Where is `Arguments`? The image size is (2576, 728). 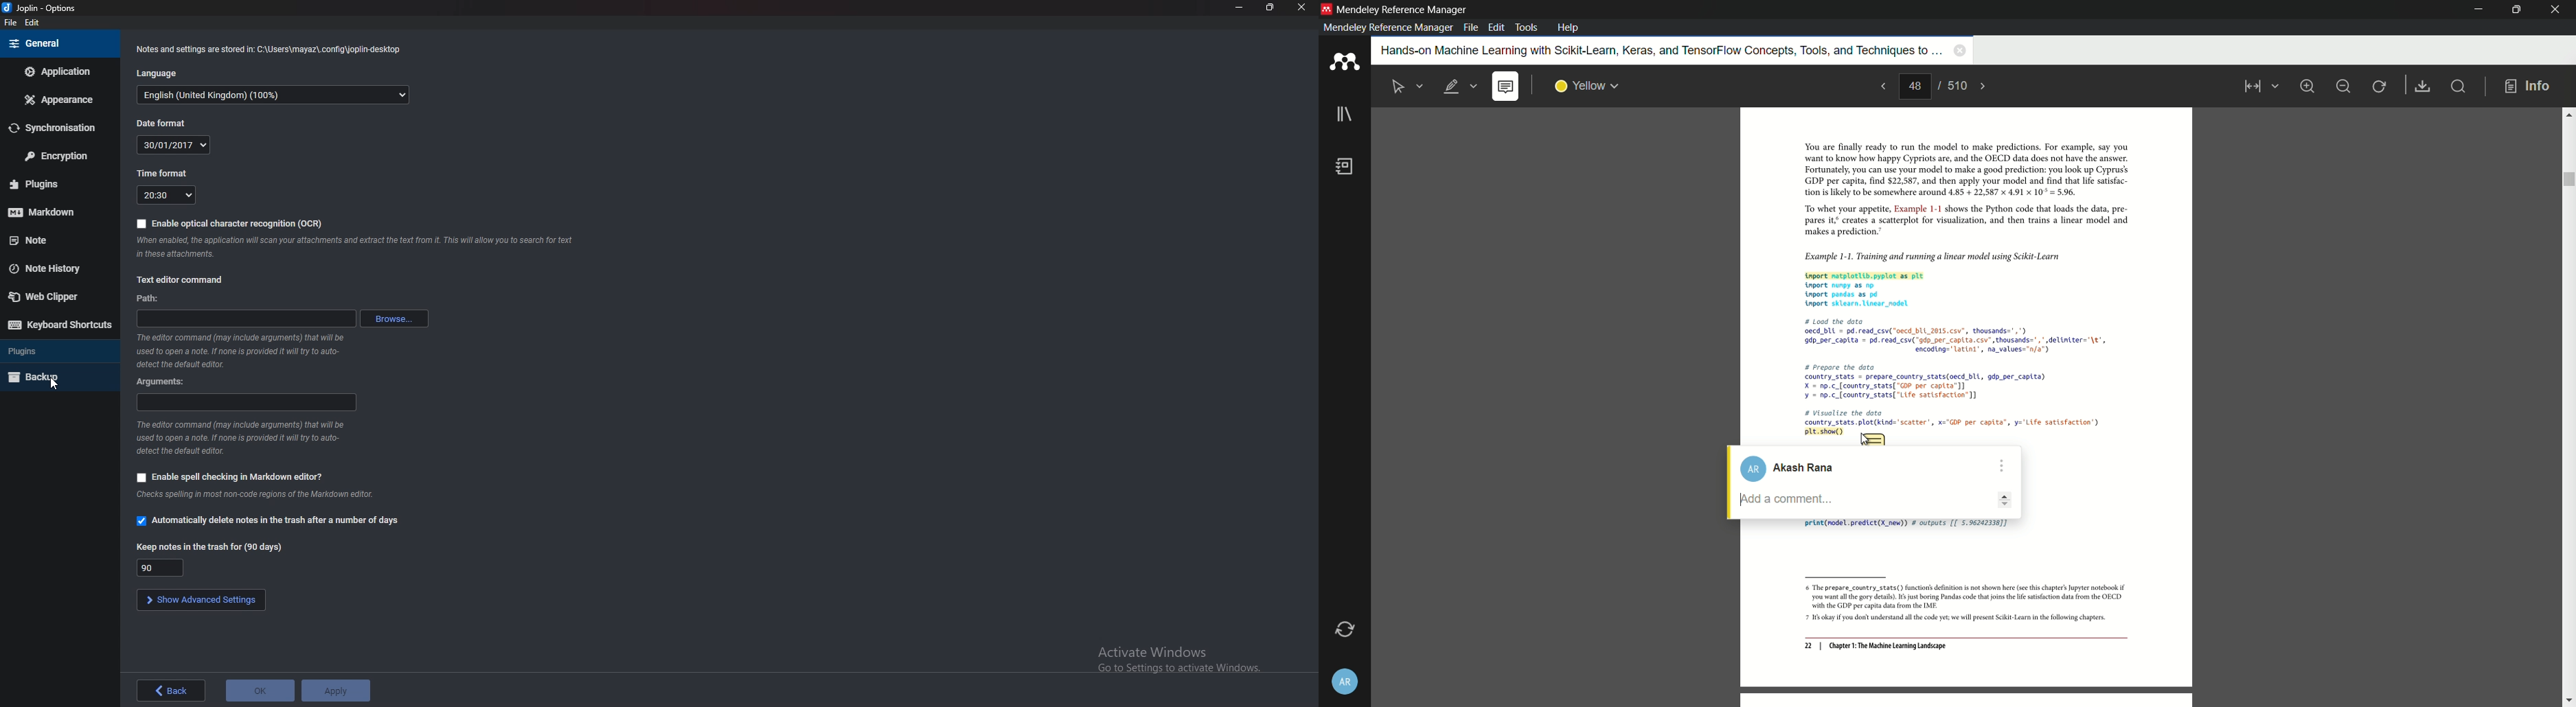
Arguments is located at coordinates (166, 381).